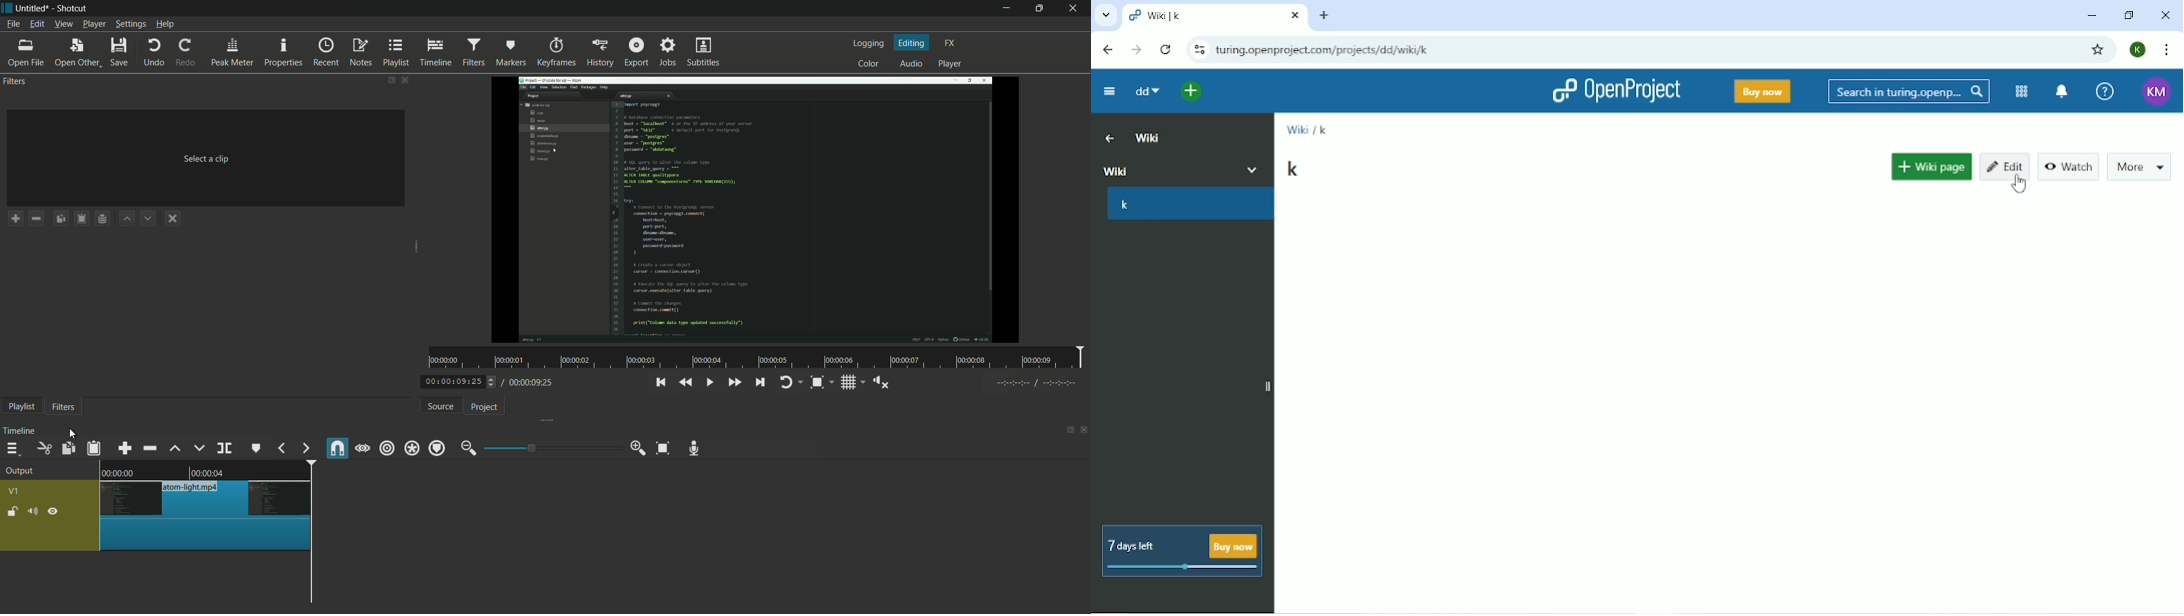 The height and width of the screenshot is (616, 2184). I want to click on show volume control, so click(881, 381).